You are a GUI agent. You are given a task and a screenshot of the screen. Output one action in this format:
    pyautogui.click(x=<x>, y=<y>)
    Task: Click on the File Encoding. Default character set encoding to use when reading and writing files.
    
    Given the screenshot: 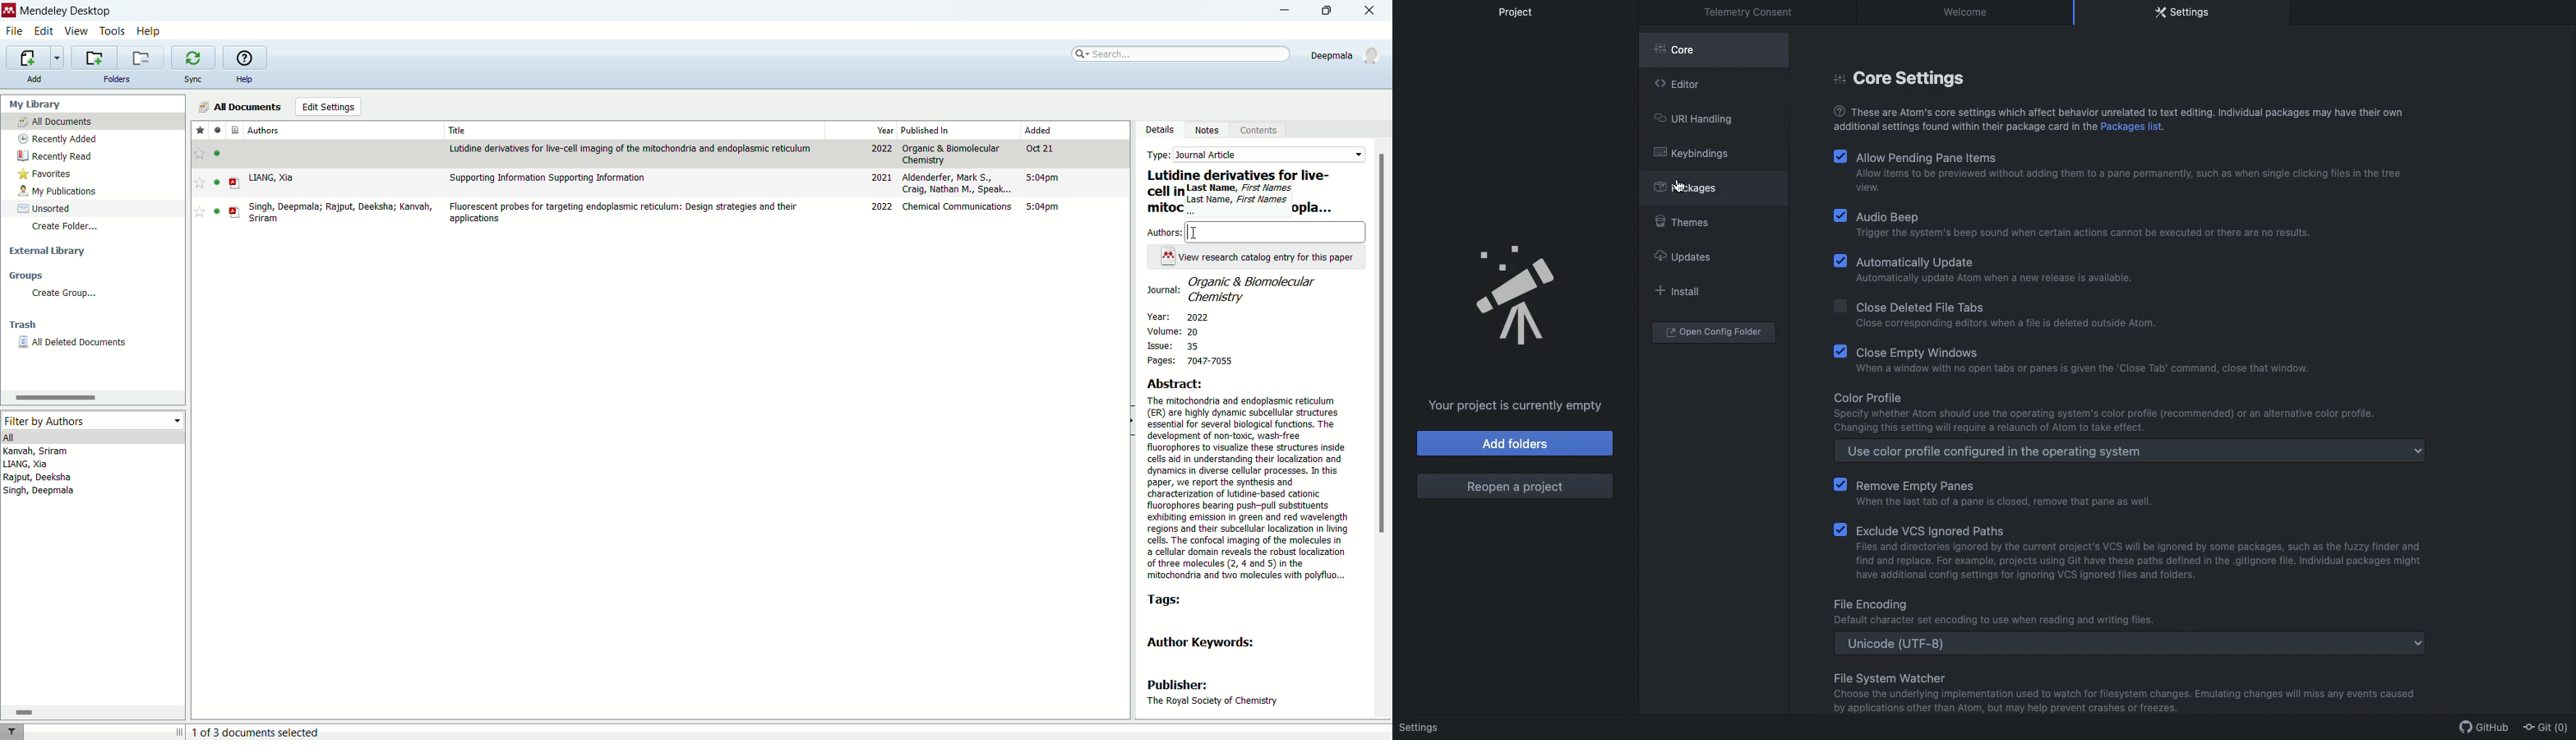 What is the action you would take?
    pyautogui.click(x=2117, y=691)
    